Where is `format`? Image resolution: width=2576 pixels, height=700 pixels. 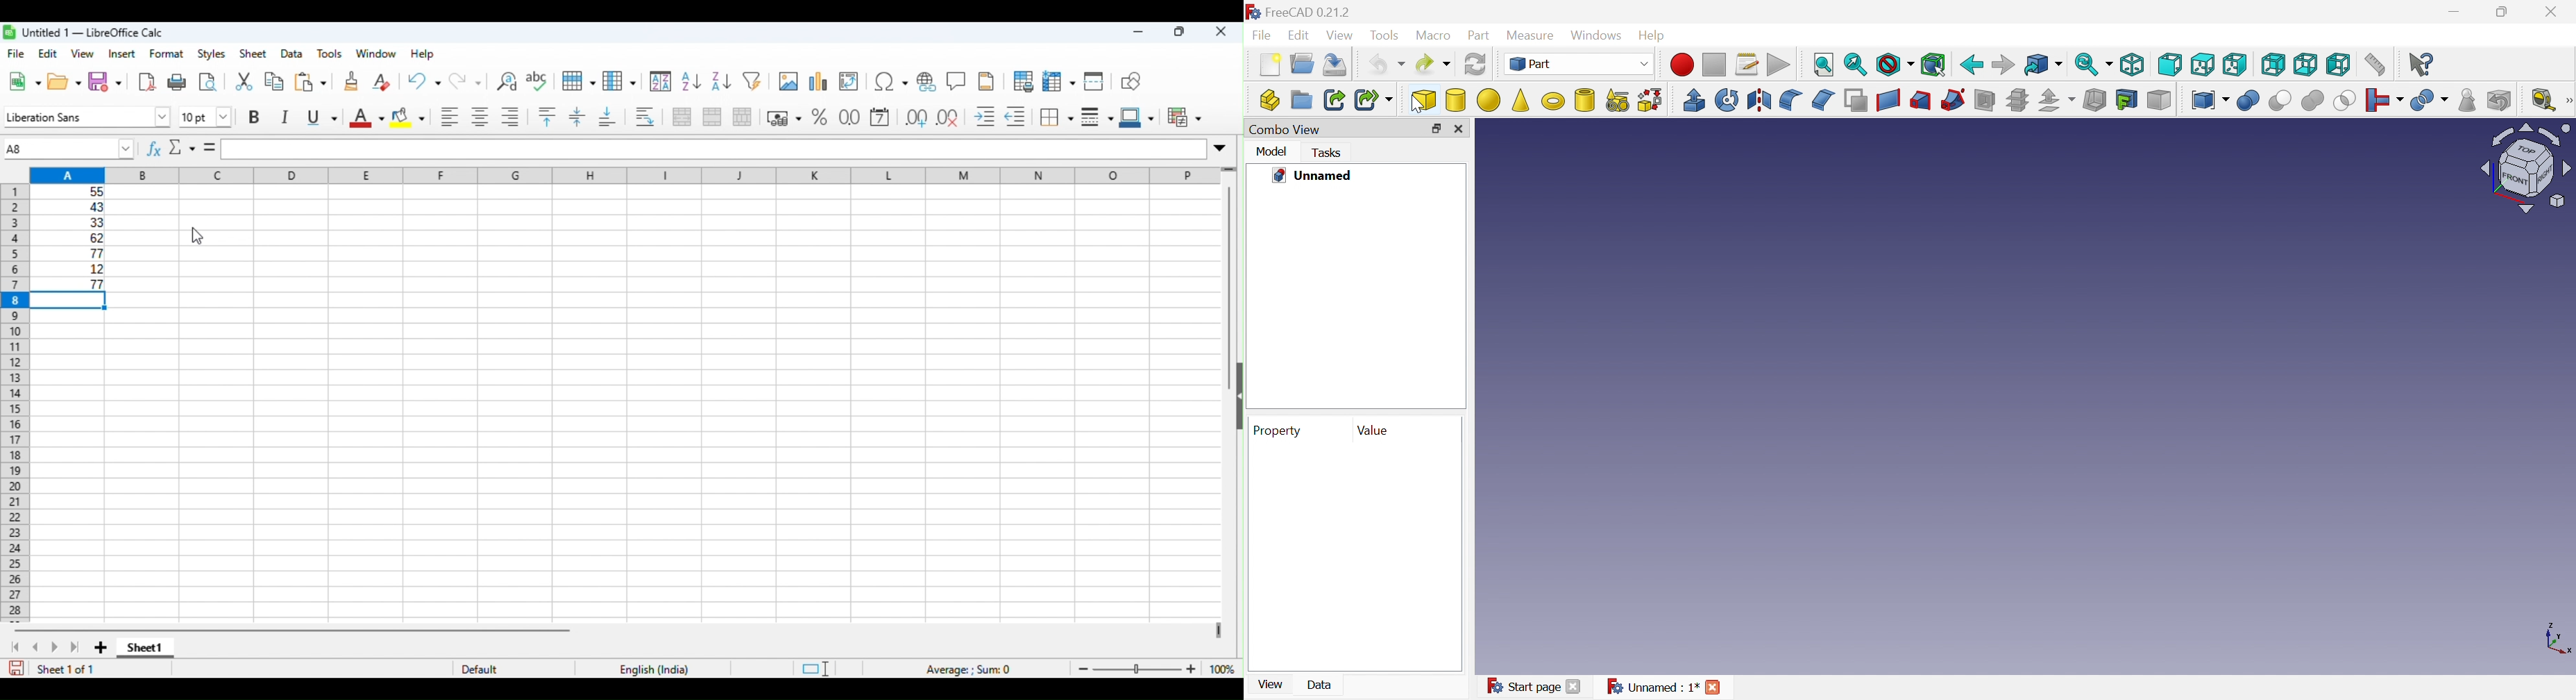
format is located at coordinates (167, 54).